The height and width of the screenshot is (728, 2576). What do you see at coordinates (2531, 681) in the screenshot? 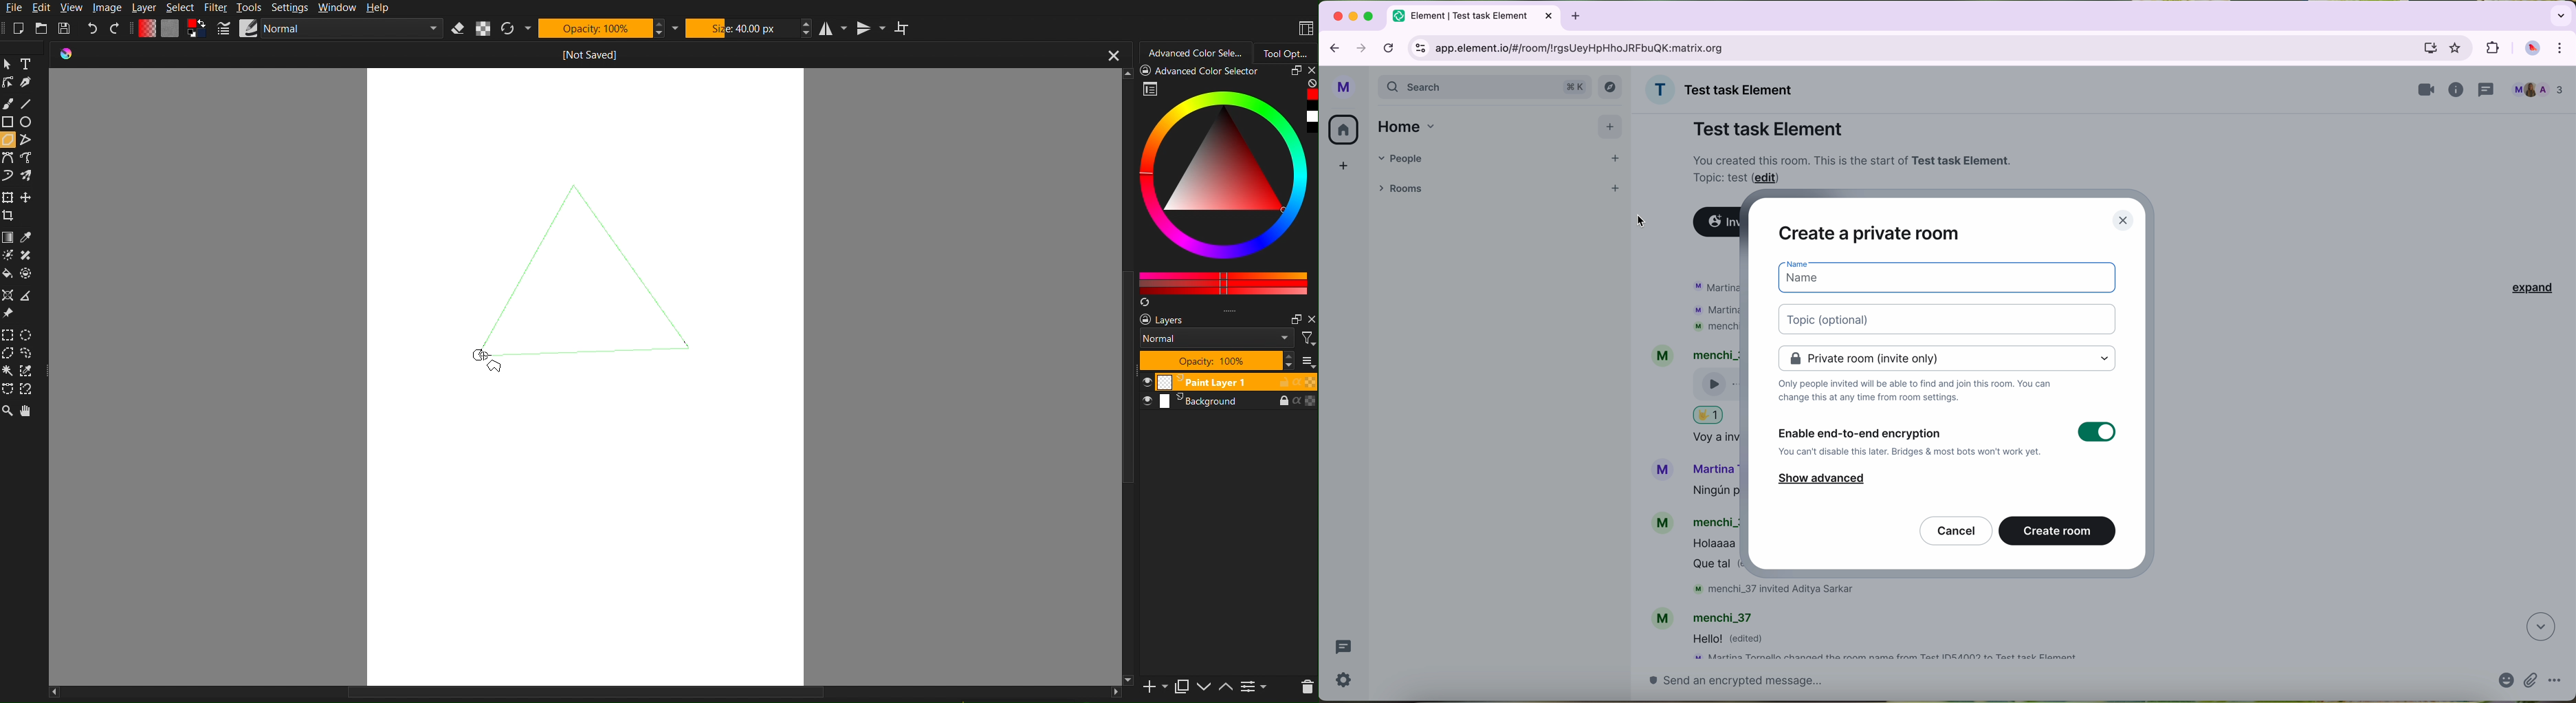
I see `attach file` at bounding box center [2531, 681].